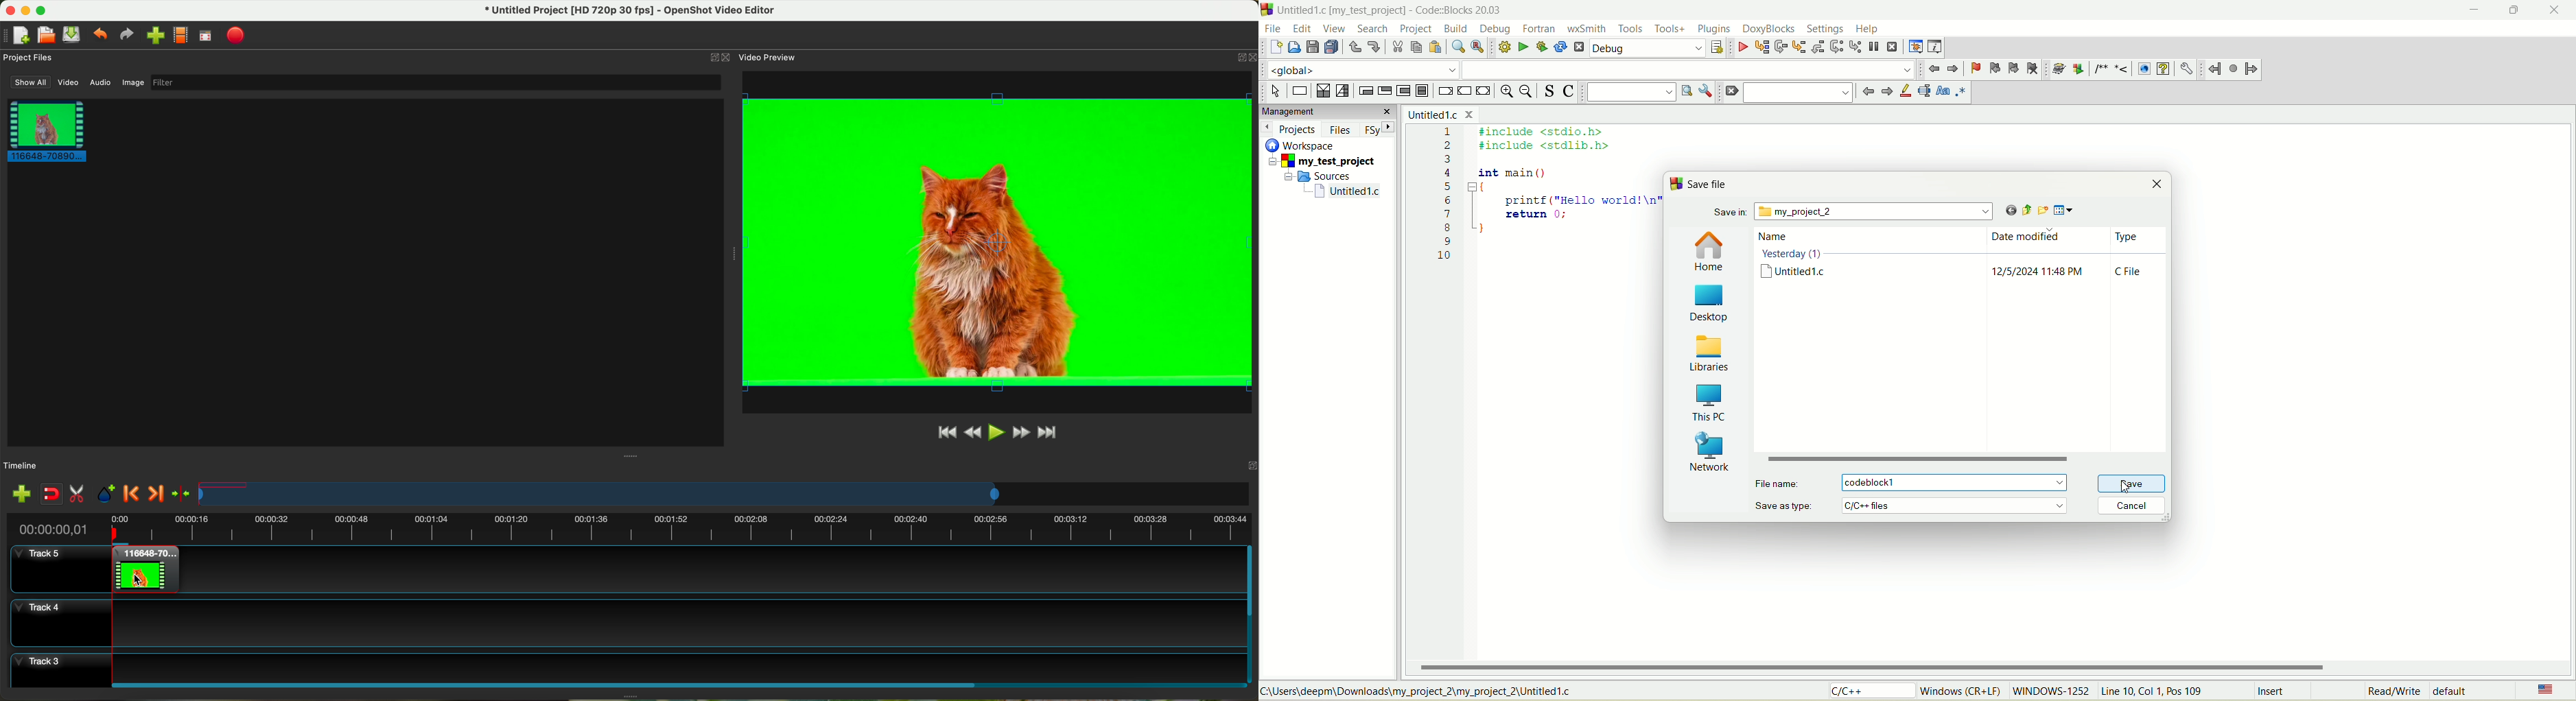 The image size is (2576, 728). I want to click on toggle bookmark, so click(1974, 69).